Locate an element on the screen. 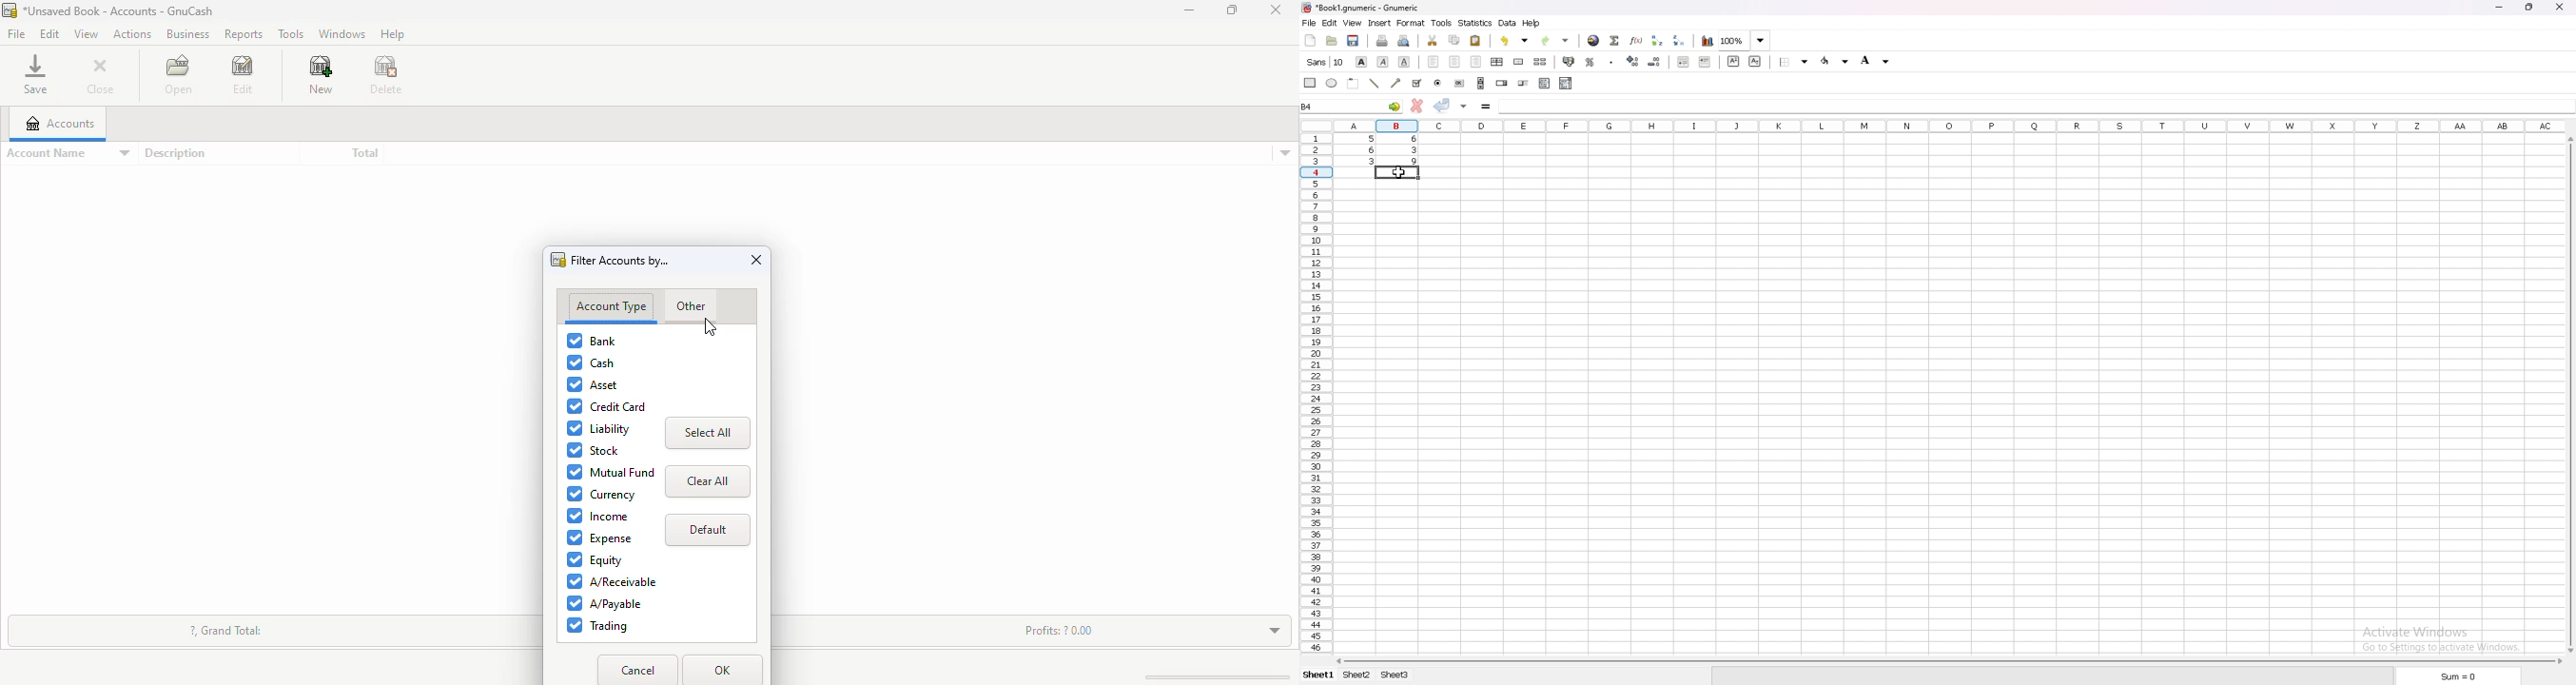  cell input is located at coordinates (2034, 105).